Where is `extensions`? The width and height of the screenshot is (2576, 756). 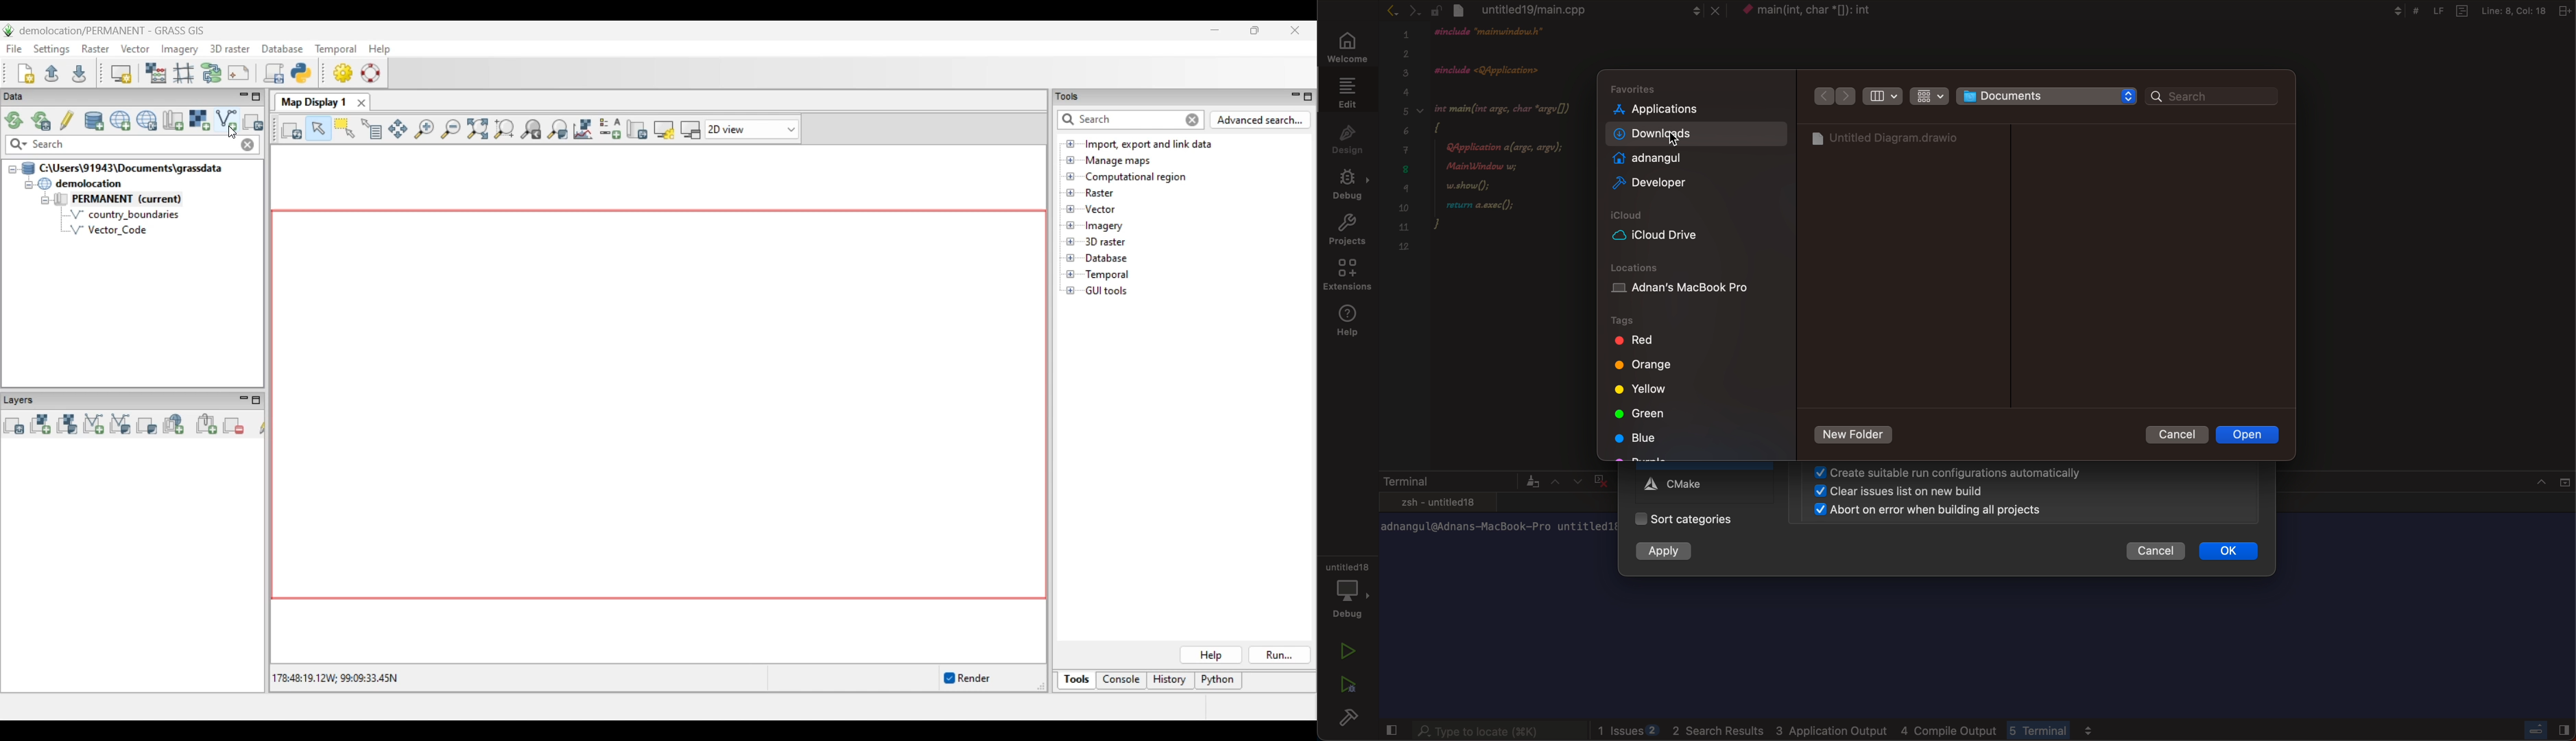
extensions is located at coordinates (1346, 274).